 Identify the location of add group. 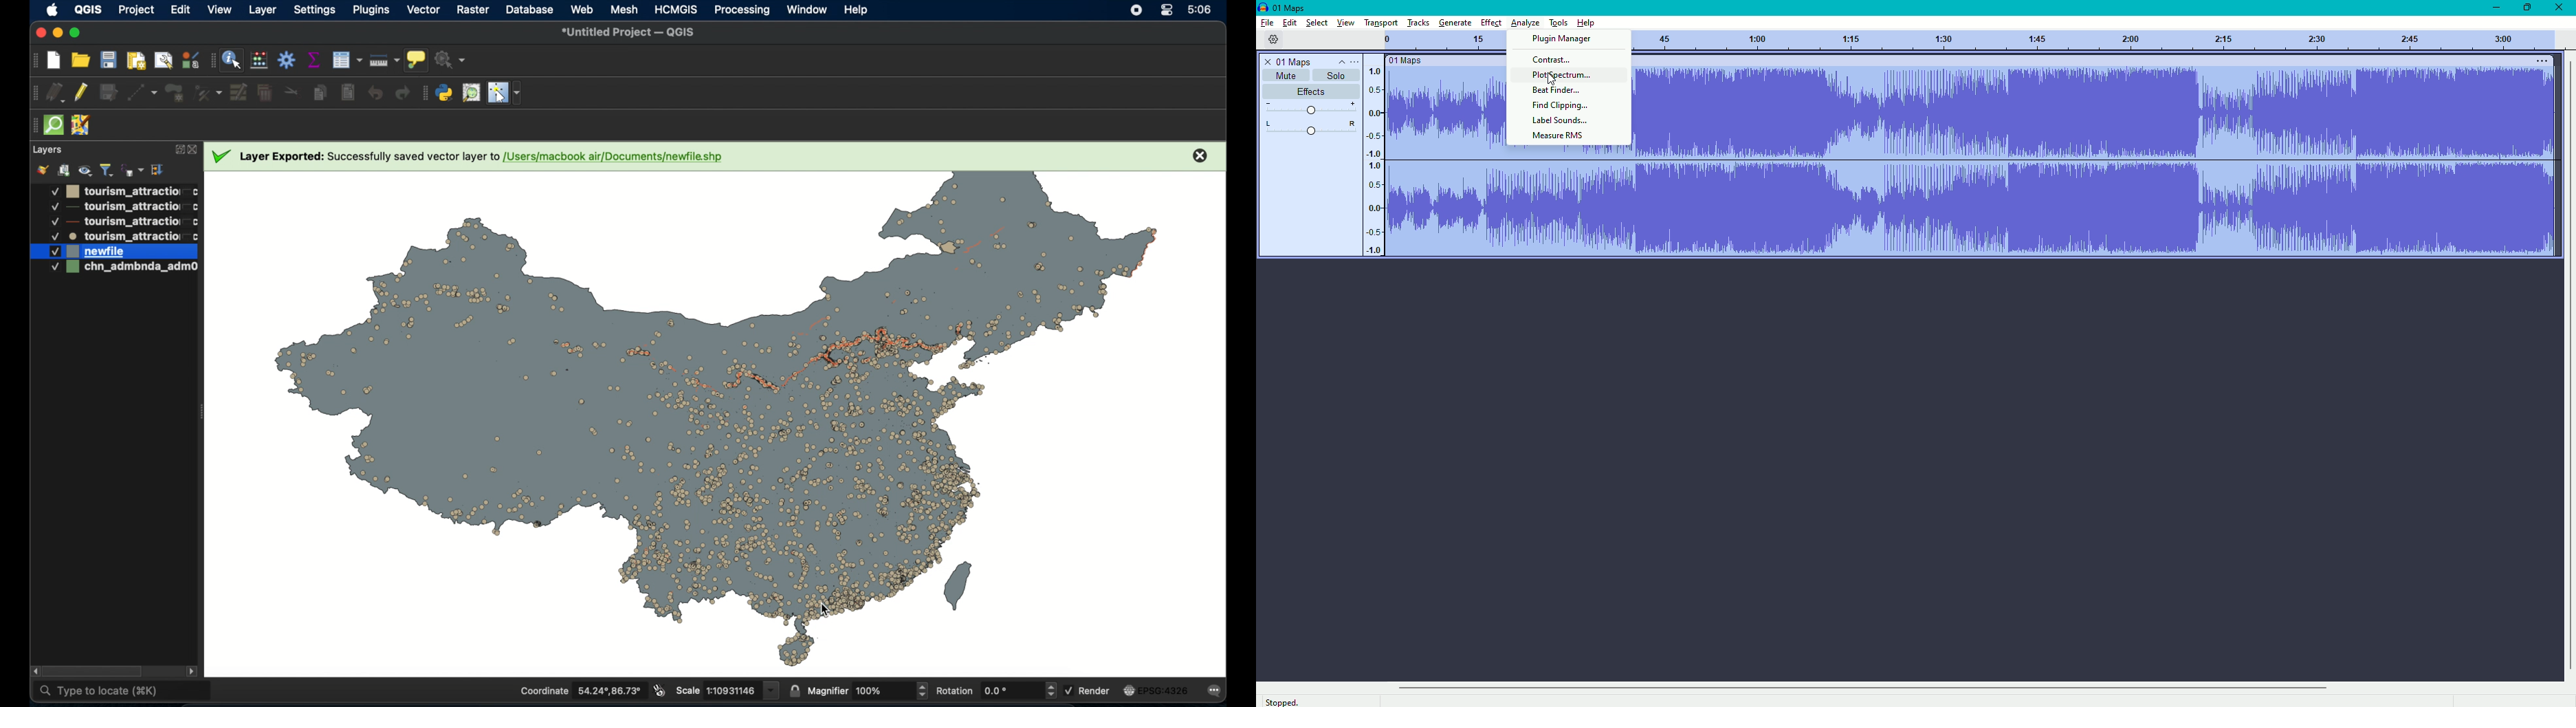
(63, 168).